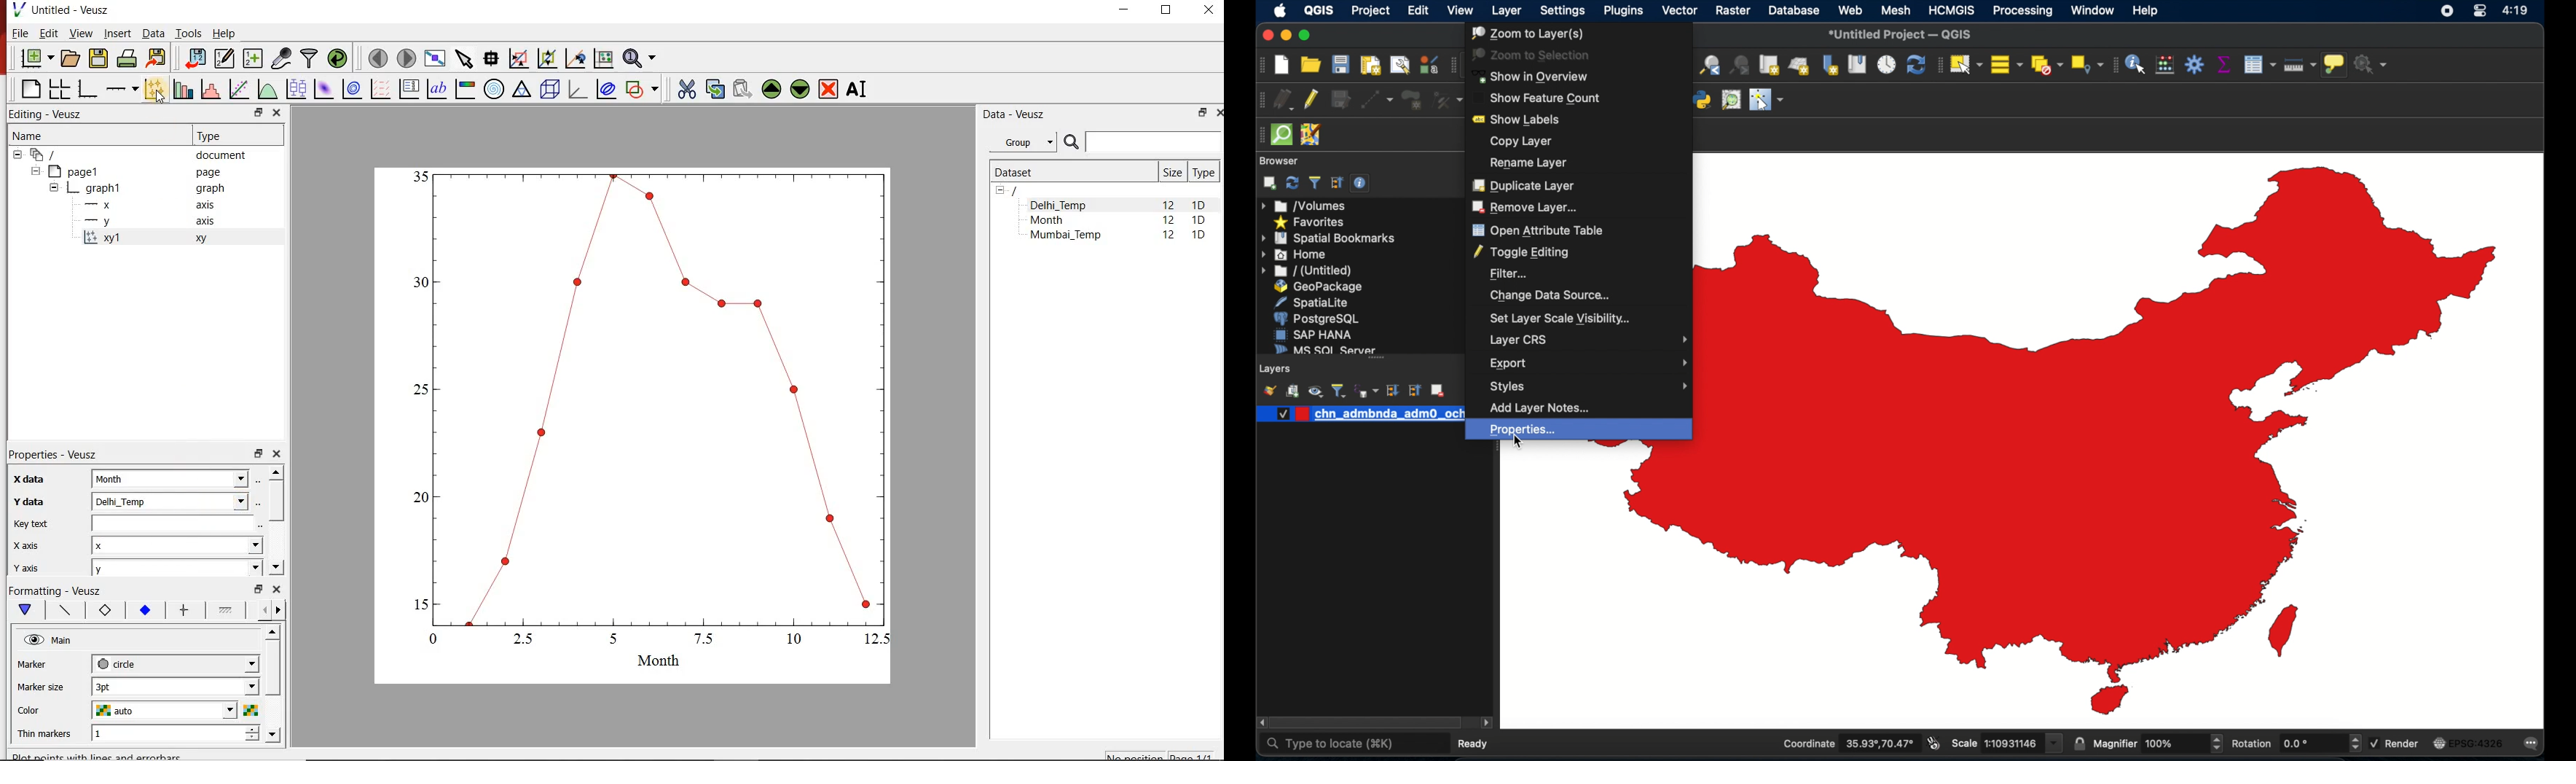 The width and height of the screenshot is (2576, 784). Describe the element at coordinates (1951, 10) in the screenshot. I see `HCMGIS` at that location.